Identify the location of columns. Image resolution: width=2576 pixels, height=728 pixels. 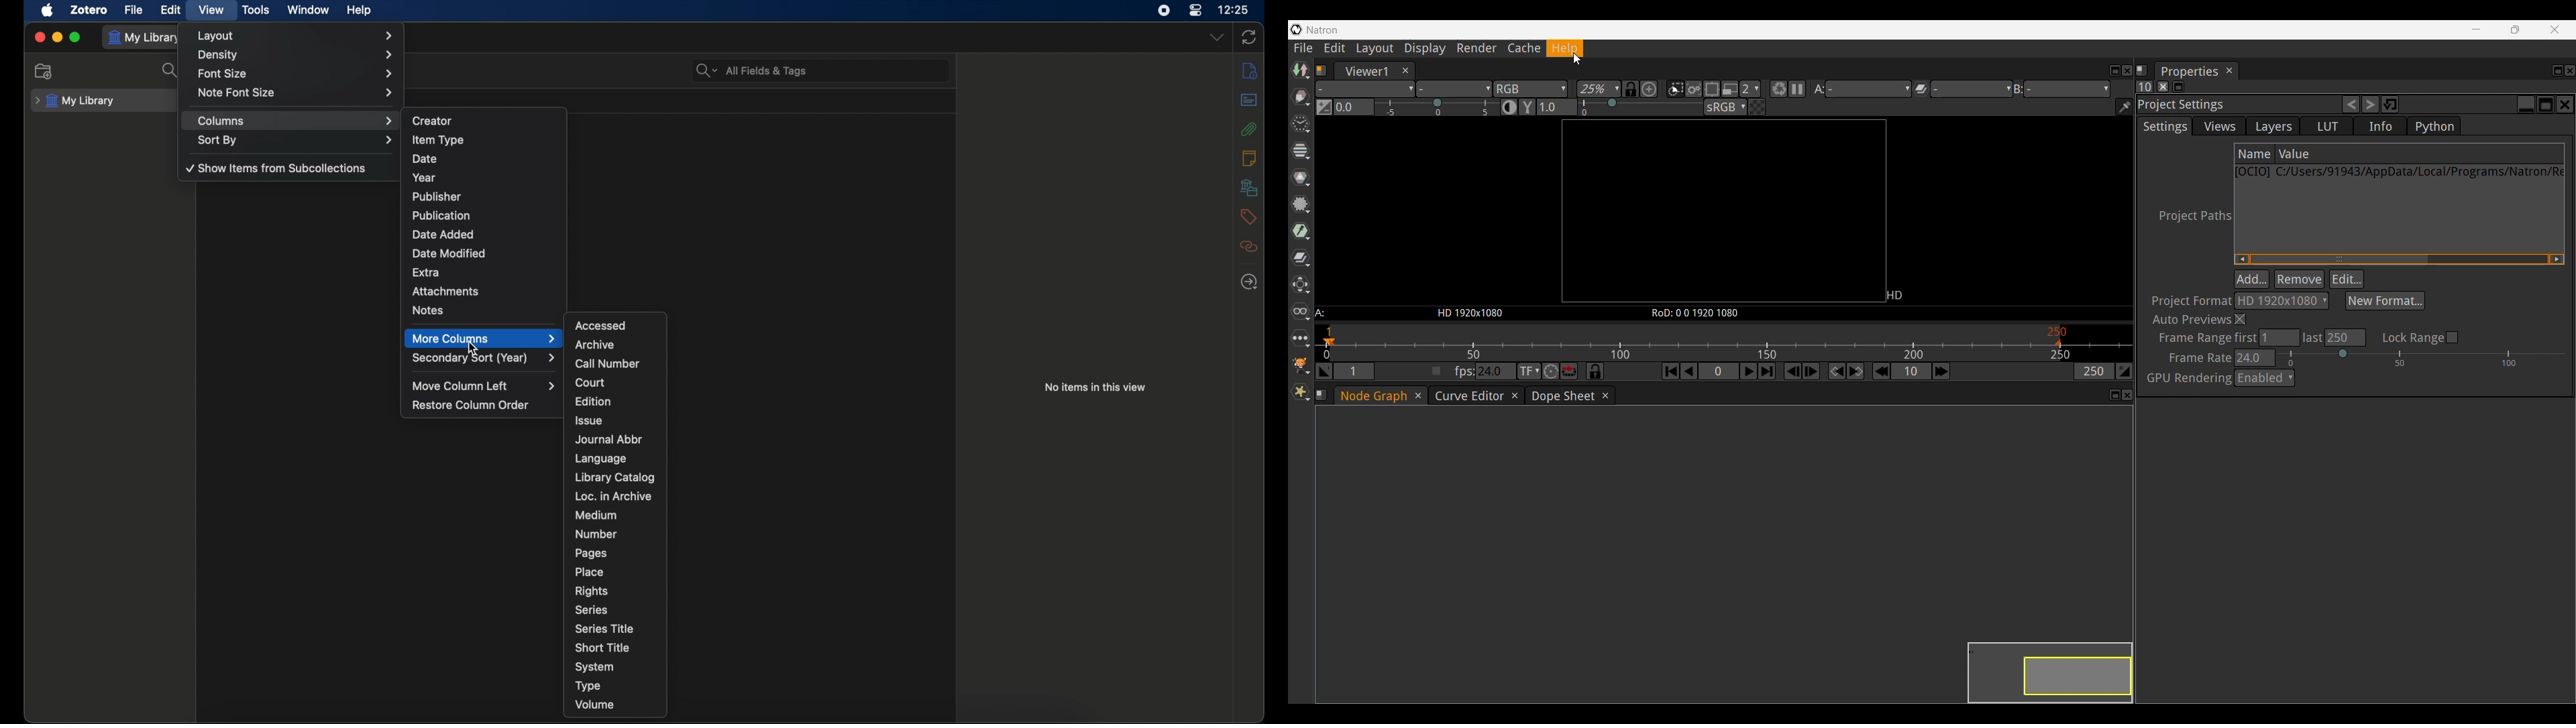
(295, 121).